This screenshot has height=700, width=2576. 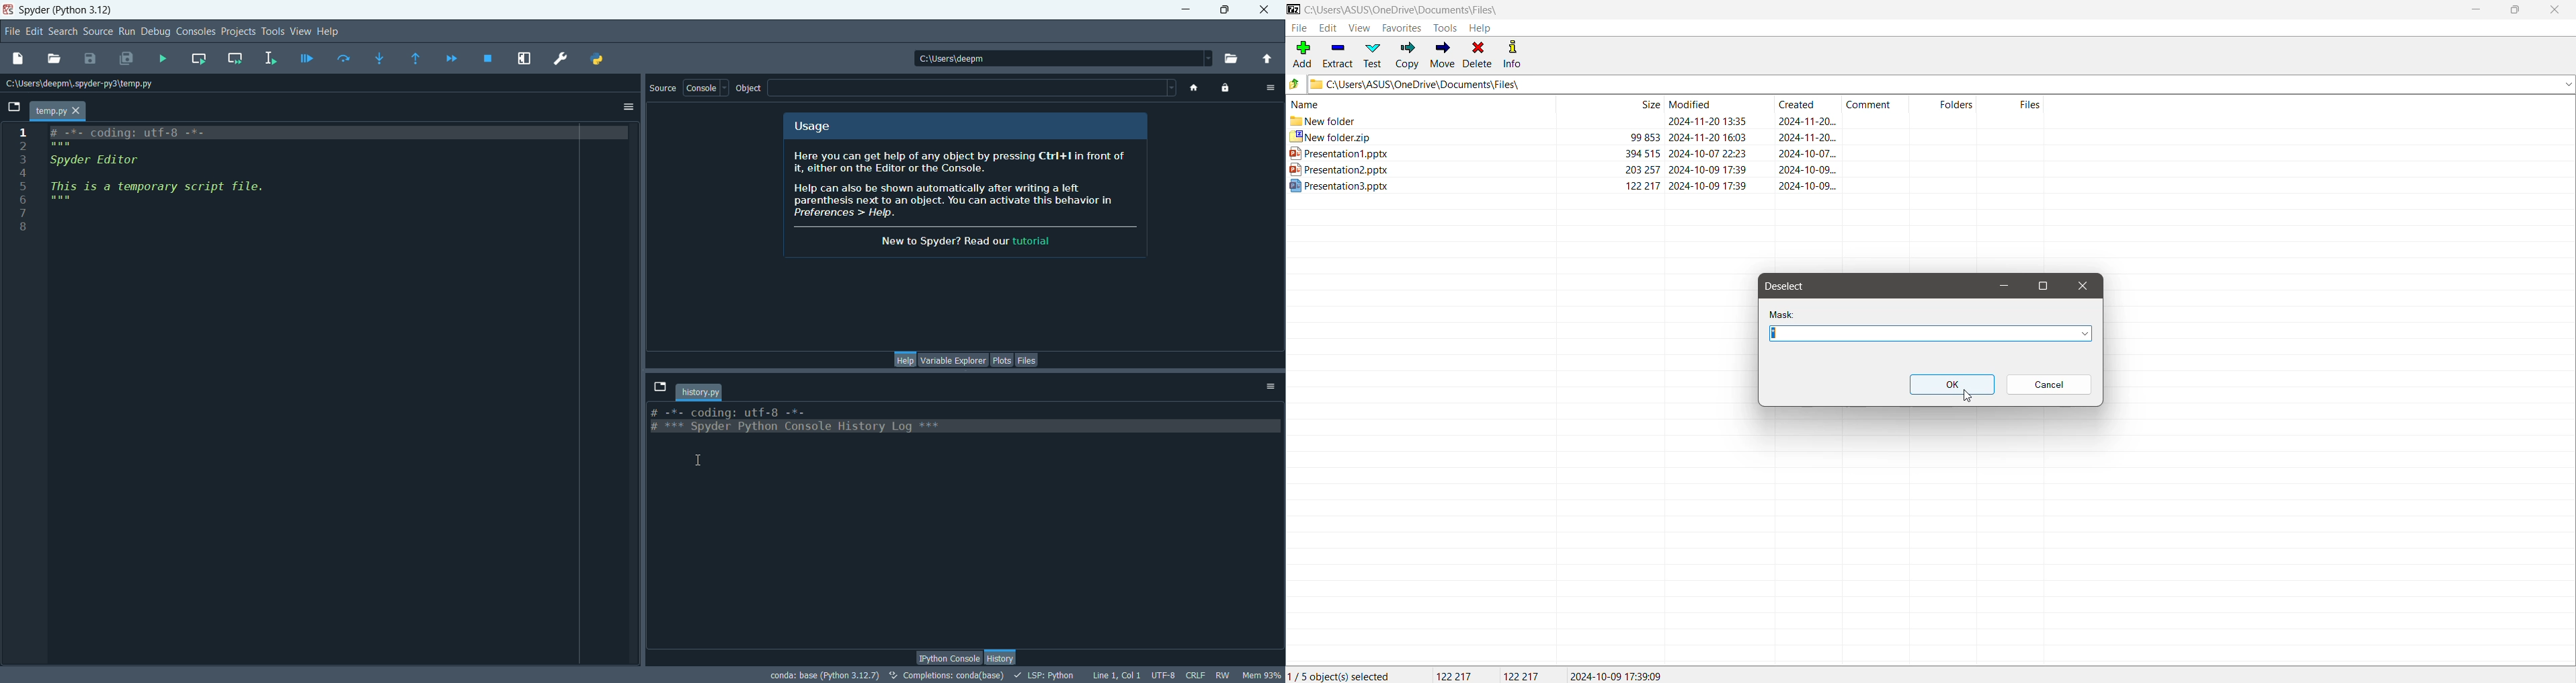 What do you see at coordinates (1196, 675) in the screenshot?
I see `CRLF` at bounding box center [1196, 675].